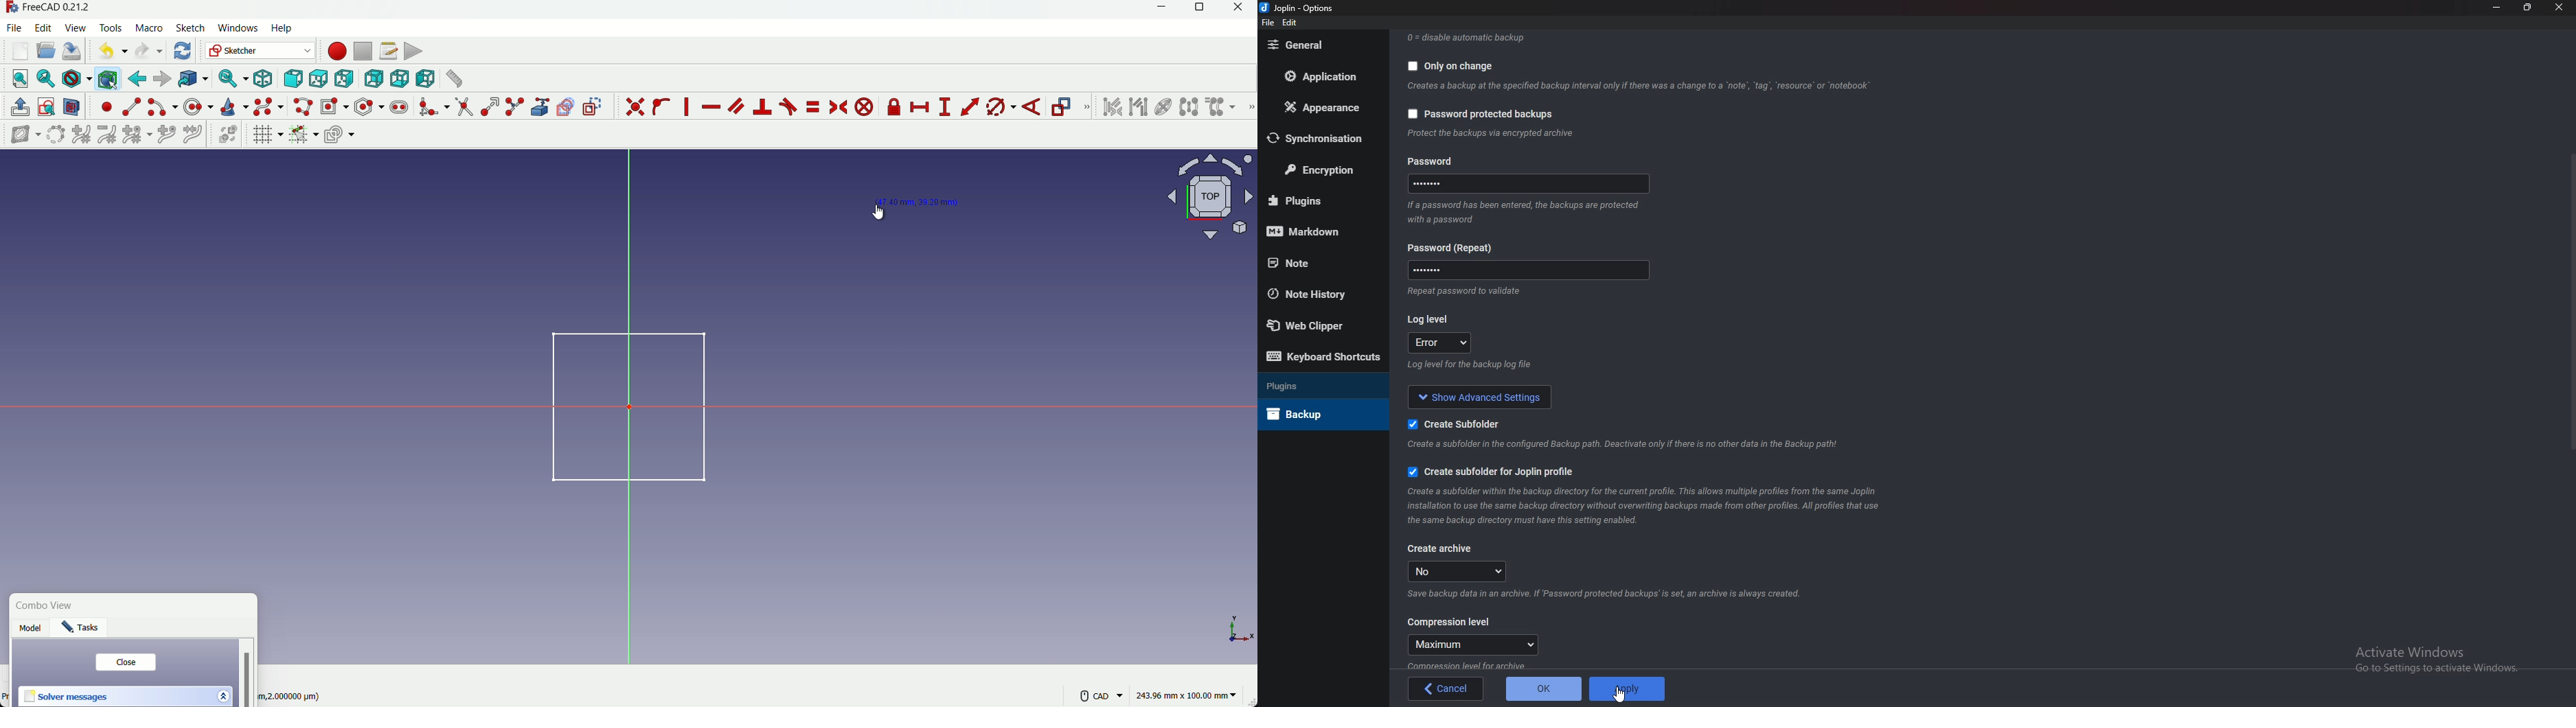 Image resolution: width=2576 pixels, height=728 pixels. Describe the element at coordinates (881, 211) in the screenshot. I see `cursor` at that location.